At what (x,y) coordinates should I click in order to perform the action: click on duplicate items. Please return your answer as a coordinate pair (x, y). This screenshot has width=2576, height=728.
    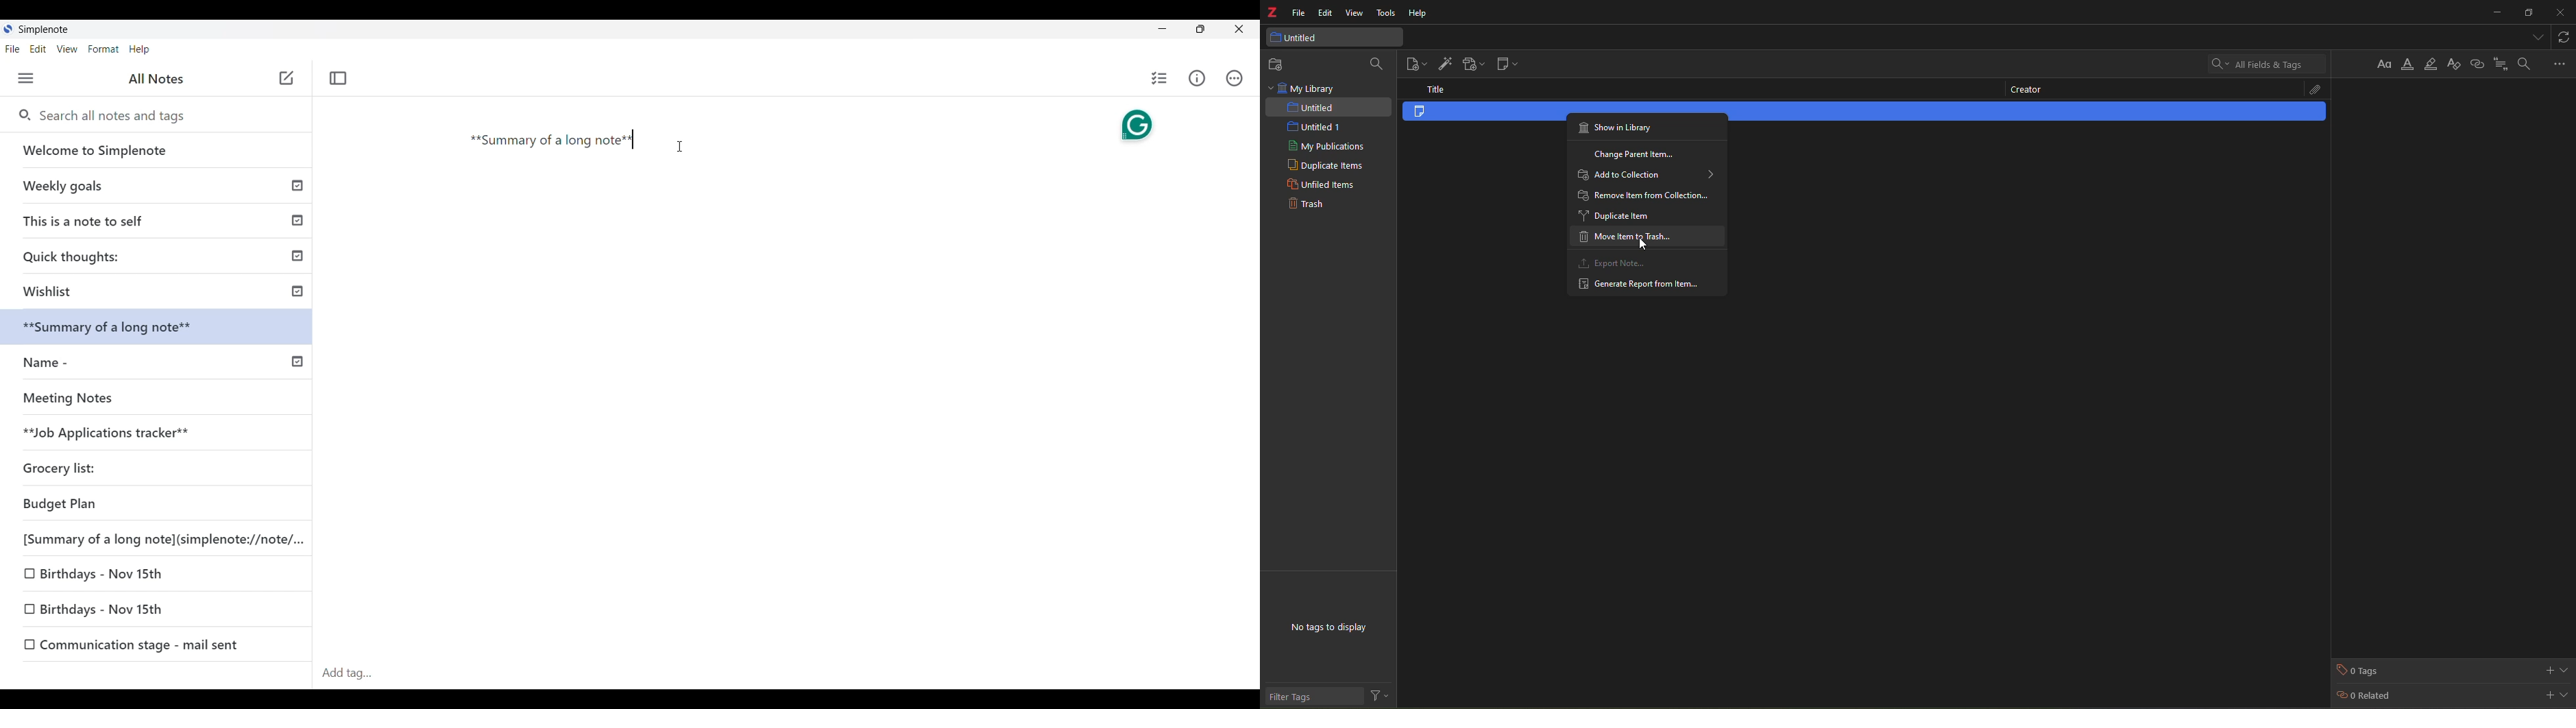
    Looking at the image, I should click on (1328, 167).